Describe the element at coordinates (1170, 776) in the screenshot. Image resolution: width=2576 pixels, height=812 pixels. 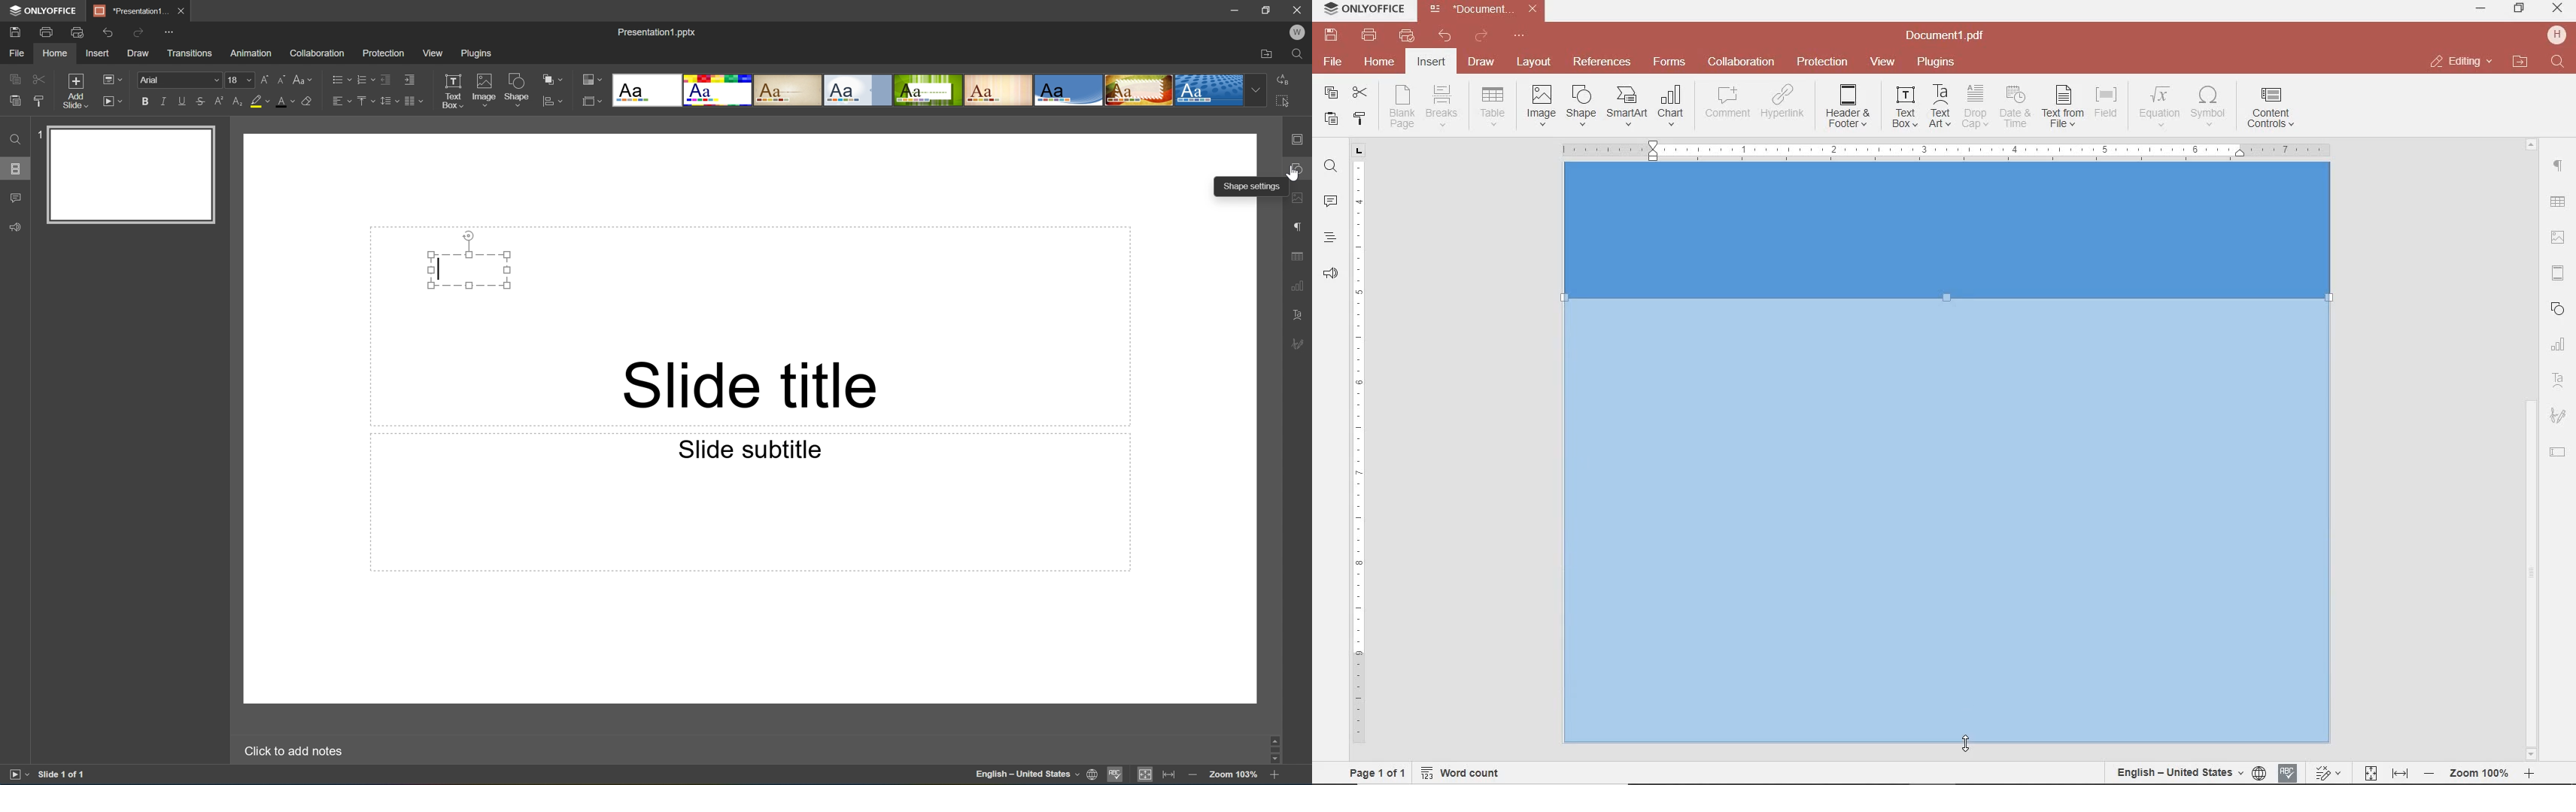
I see `Fit to width` at that location.